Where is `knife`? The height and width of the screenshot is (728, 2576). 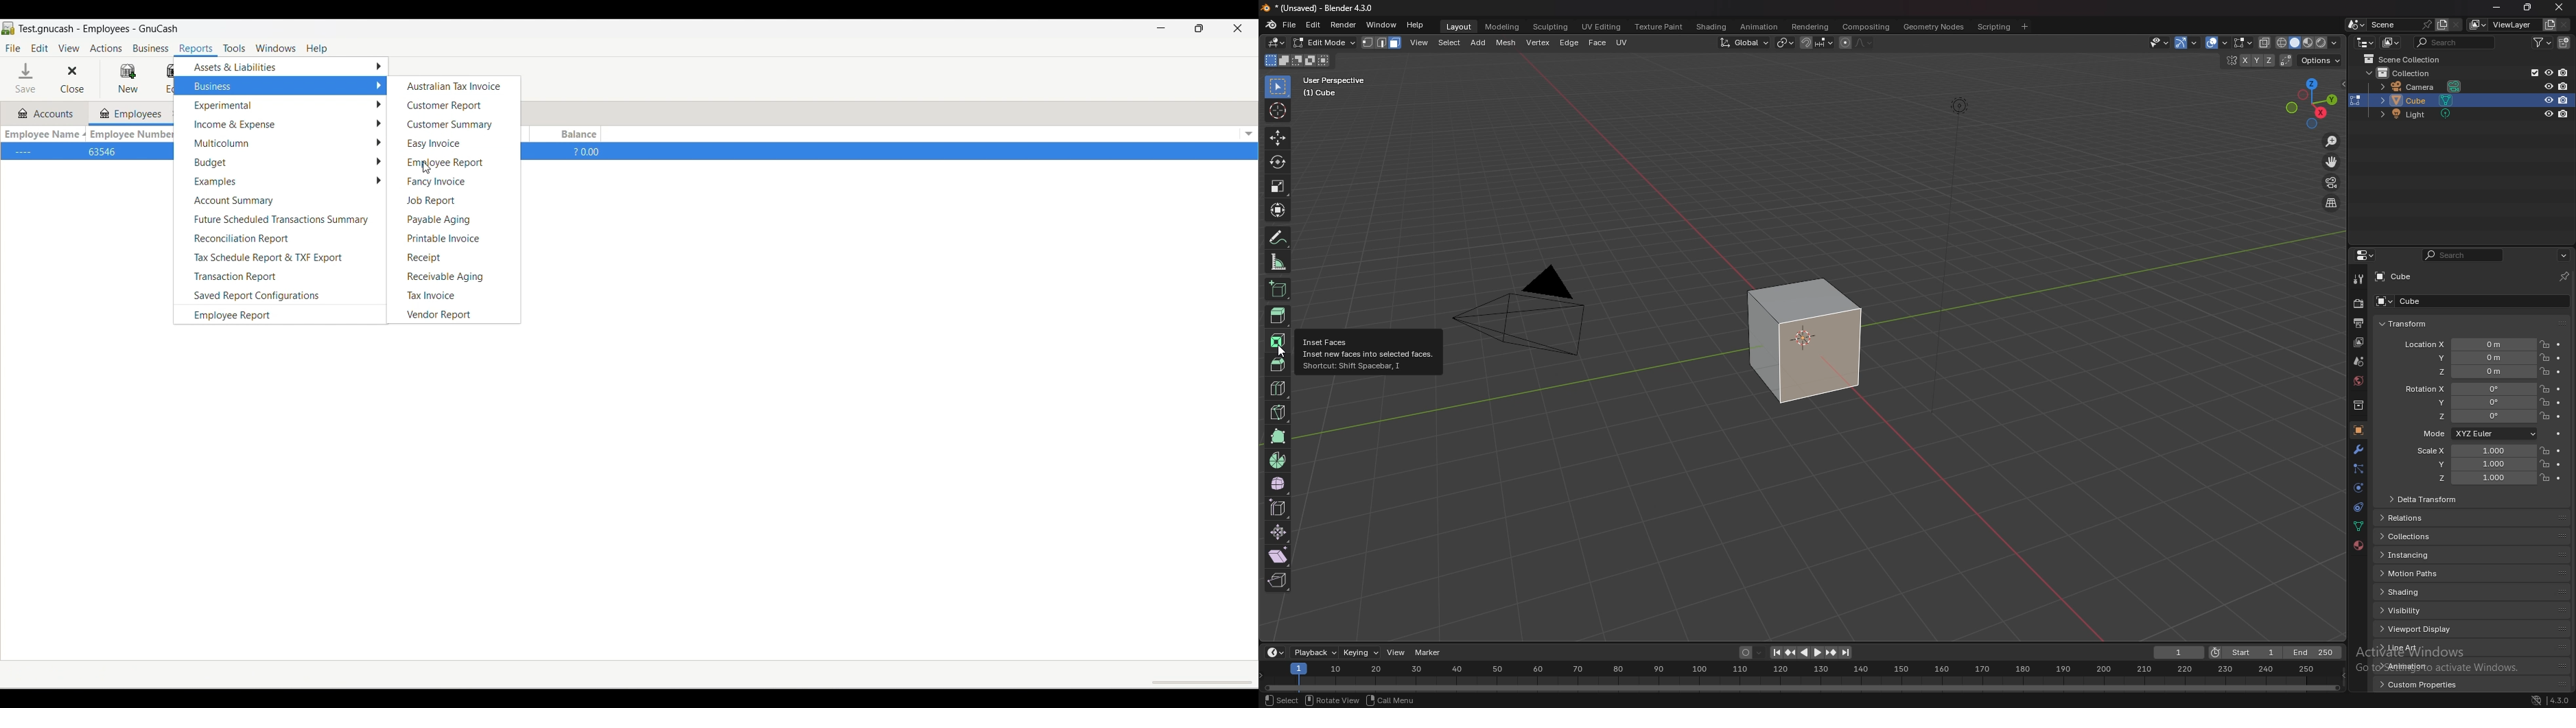
knife is located at coordinates (1280, 412).